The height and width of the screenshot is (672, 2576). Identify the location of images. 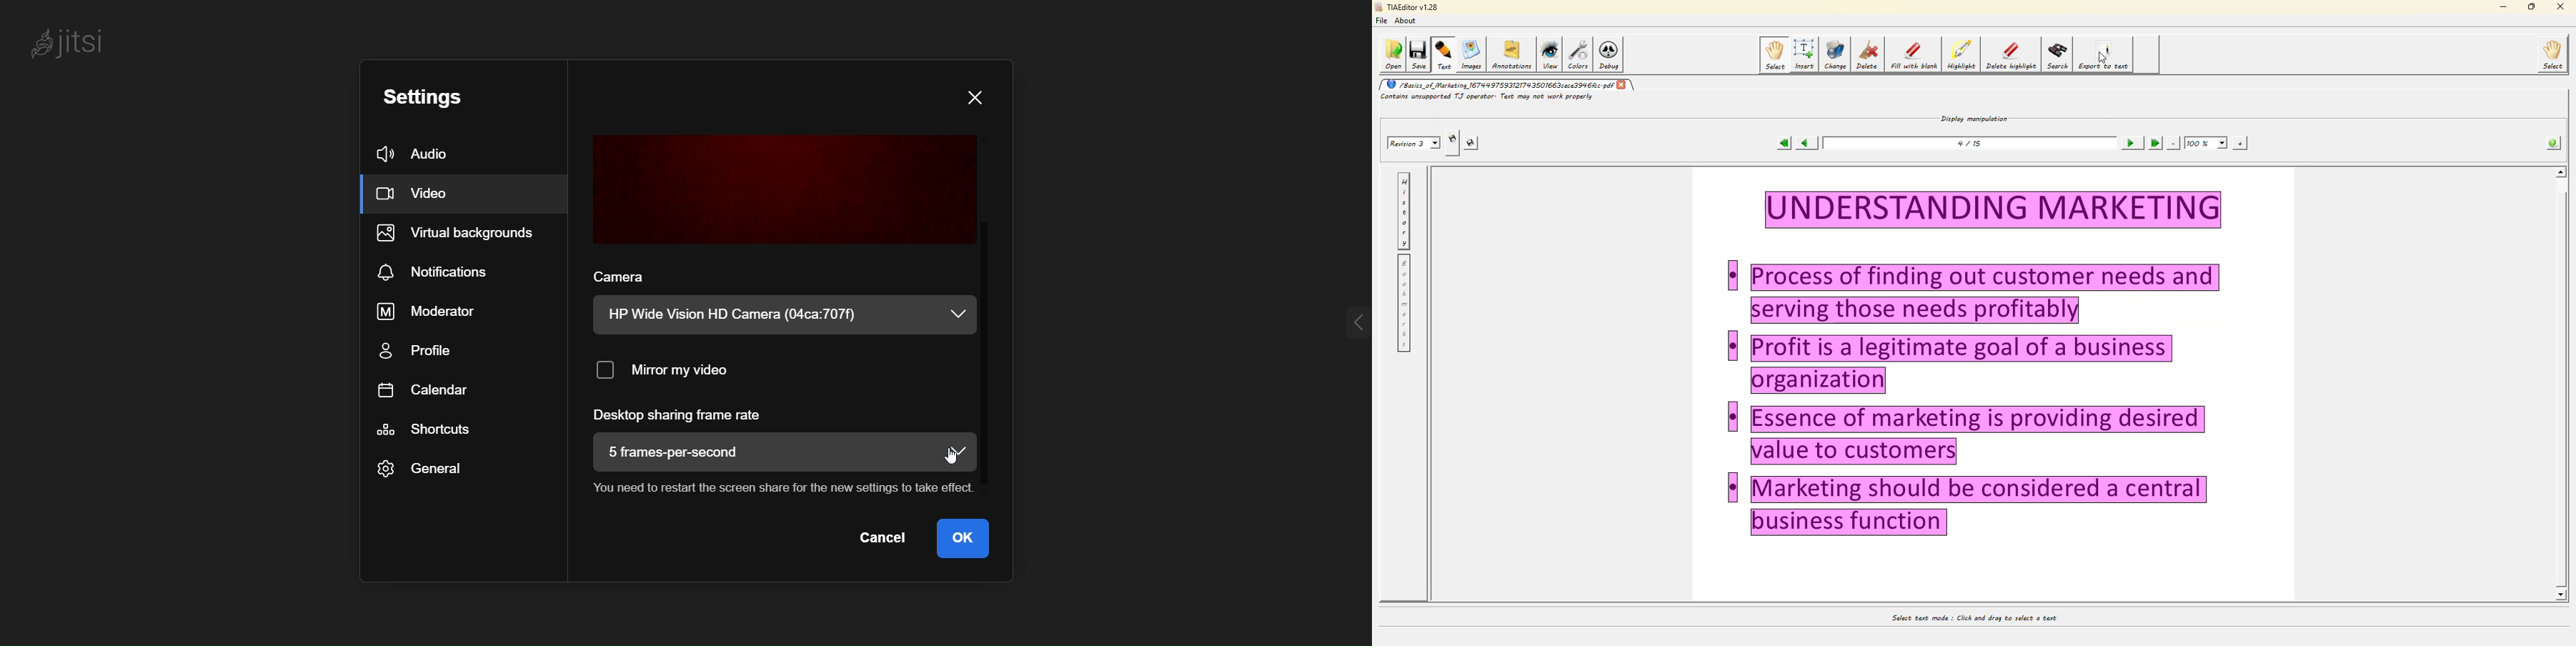
(1471, 55).